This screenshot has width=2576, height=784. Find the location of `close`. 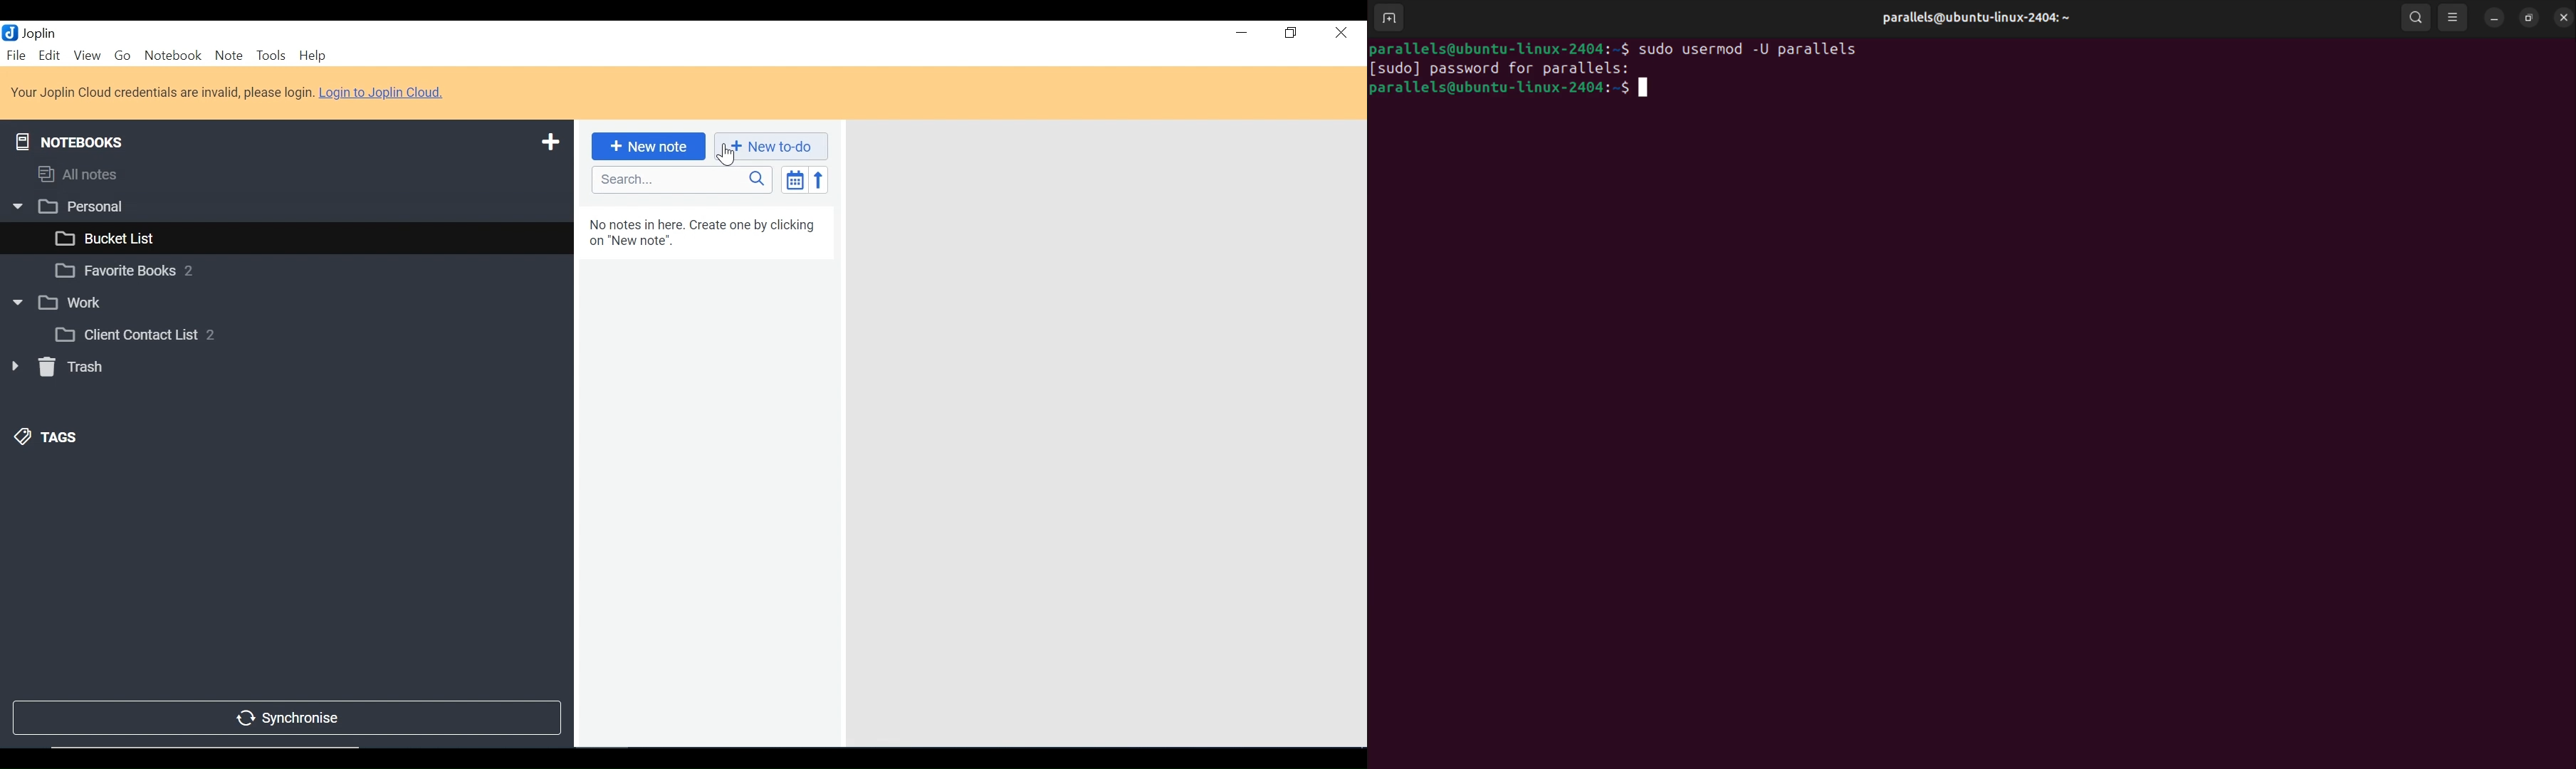

close is located at coordinates (2562, 17).